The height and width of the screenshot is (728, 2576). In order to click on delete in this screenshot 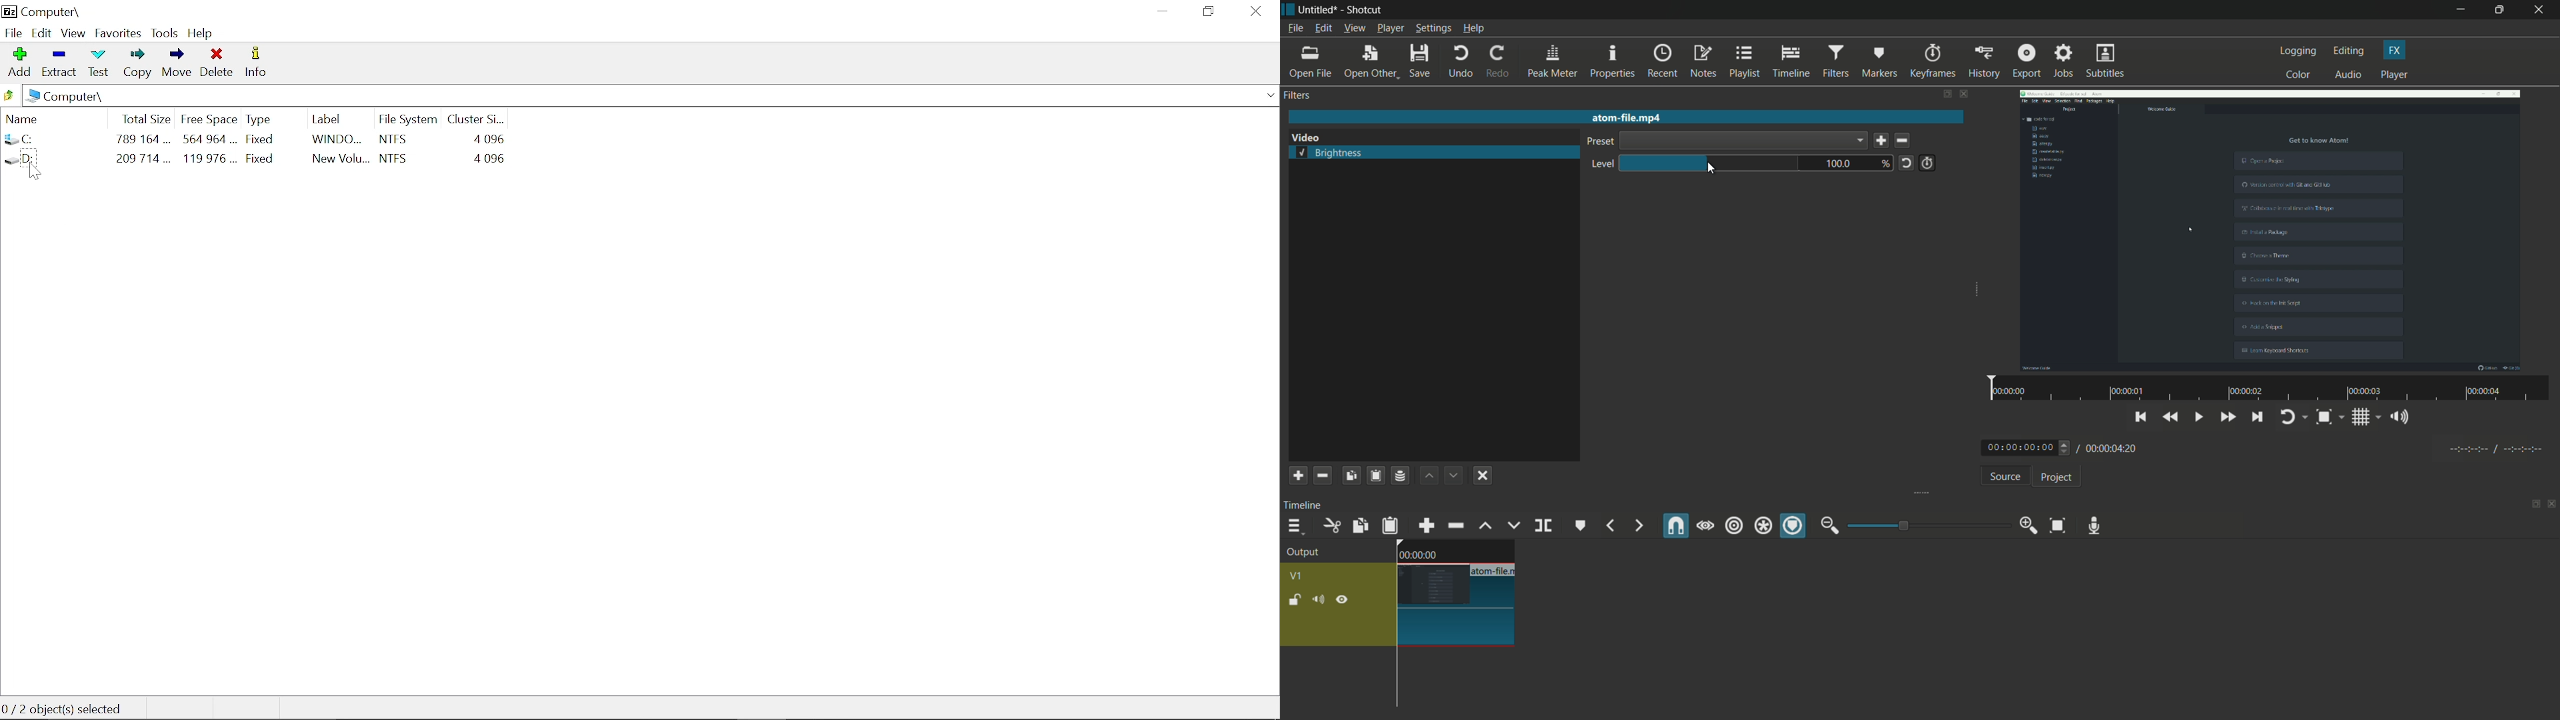, I will do `click(1905, 141)`.